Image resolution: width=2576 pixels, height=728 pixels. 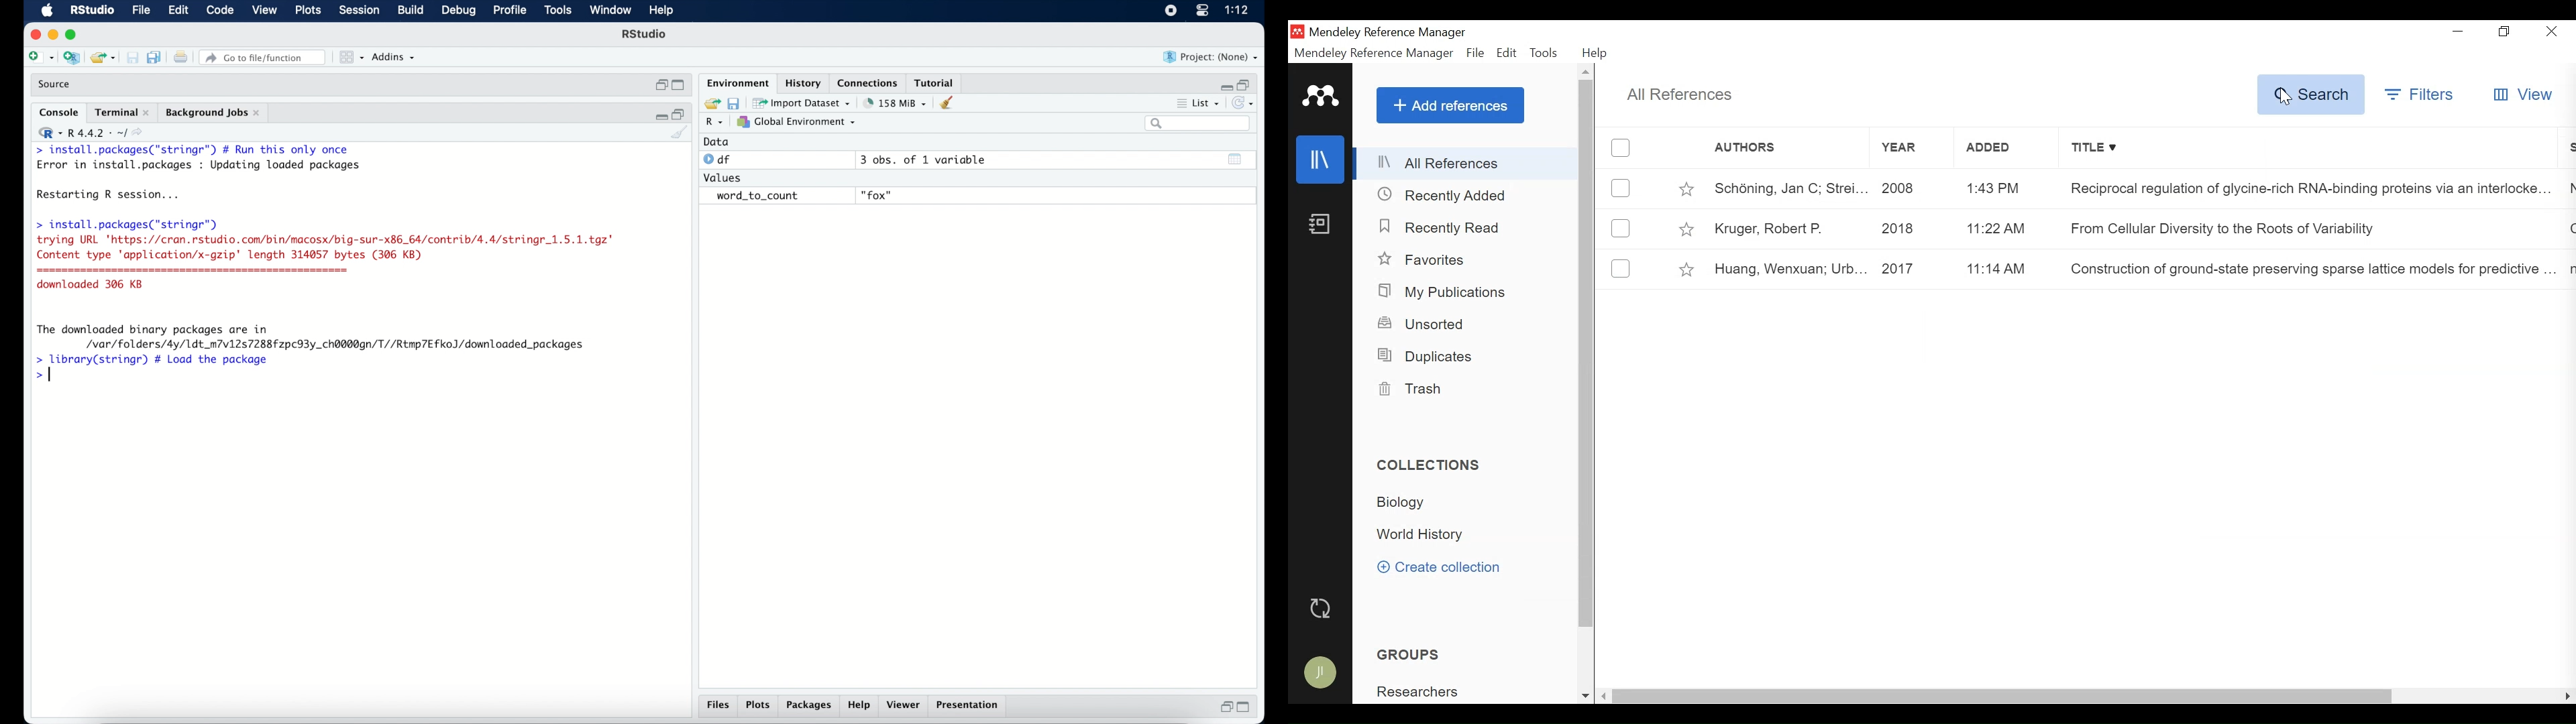 I want to click on search bar, so click(x=1199, y=123).